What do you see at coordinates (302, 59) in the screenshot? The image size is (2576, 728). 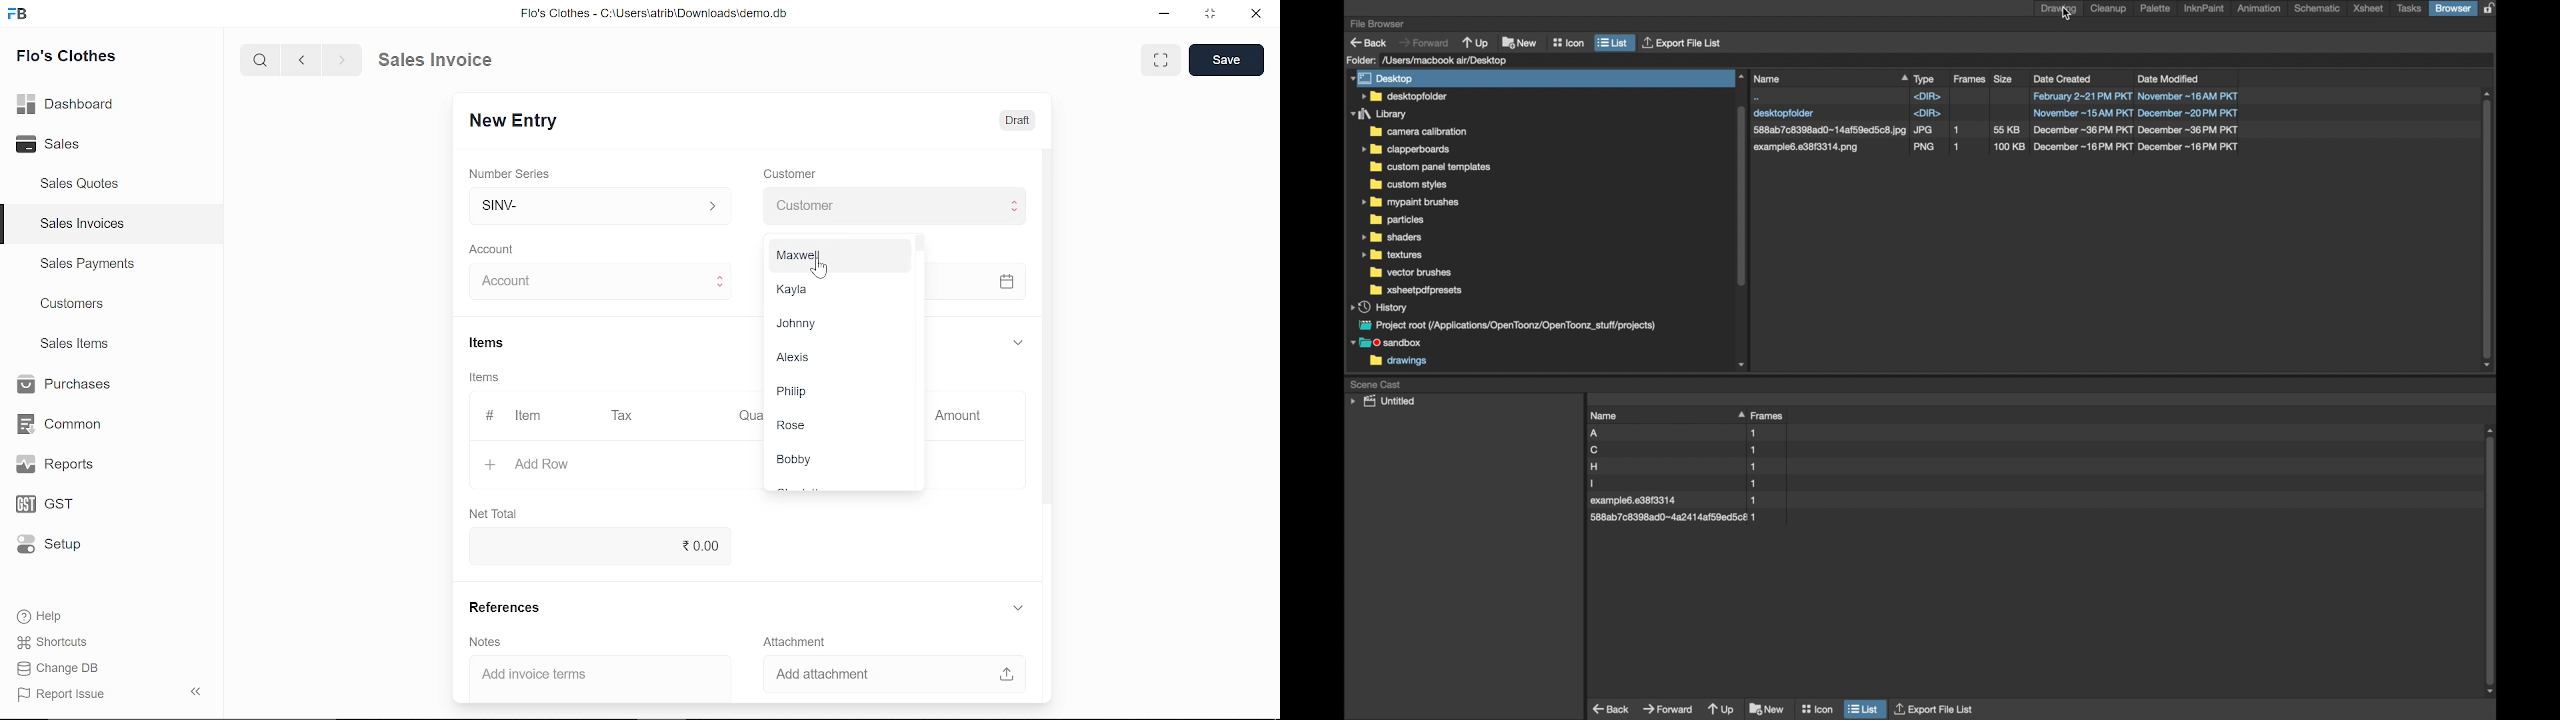 I see `previous` at bounding box center [302, 59].